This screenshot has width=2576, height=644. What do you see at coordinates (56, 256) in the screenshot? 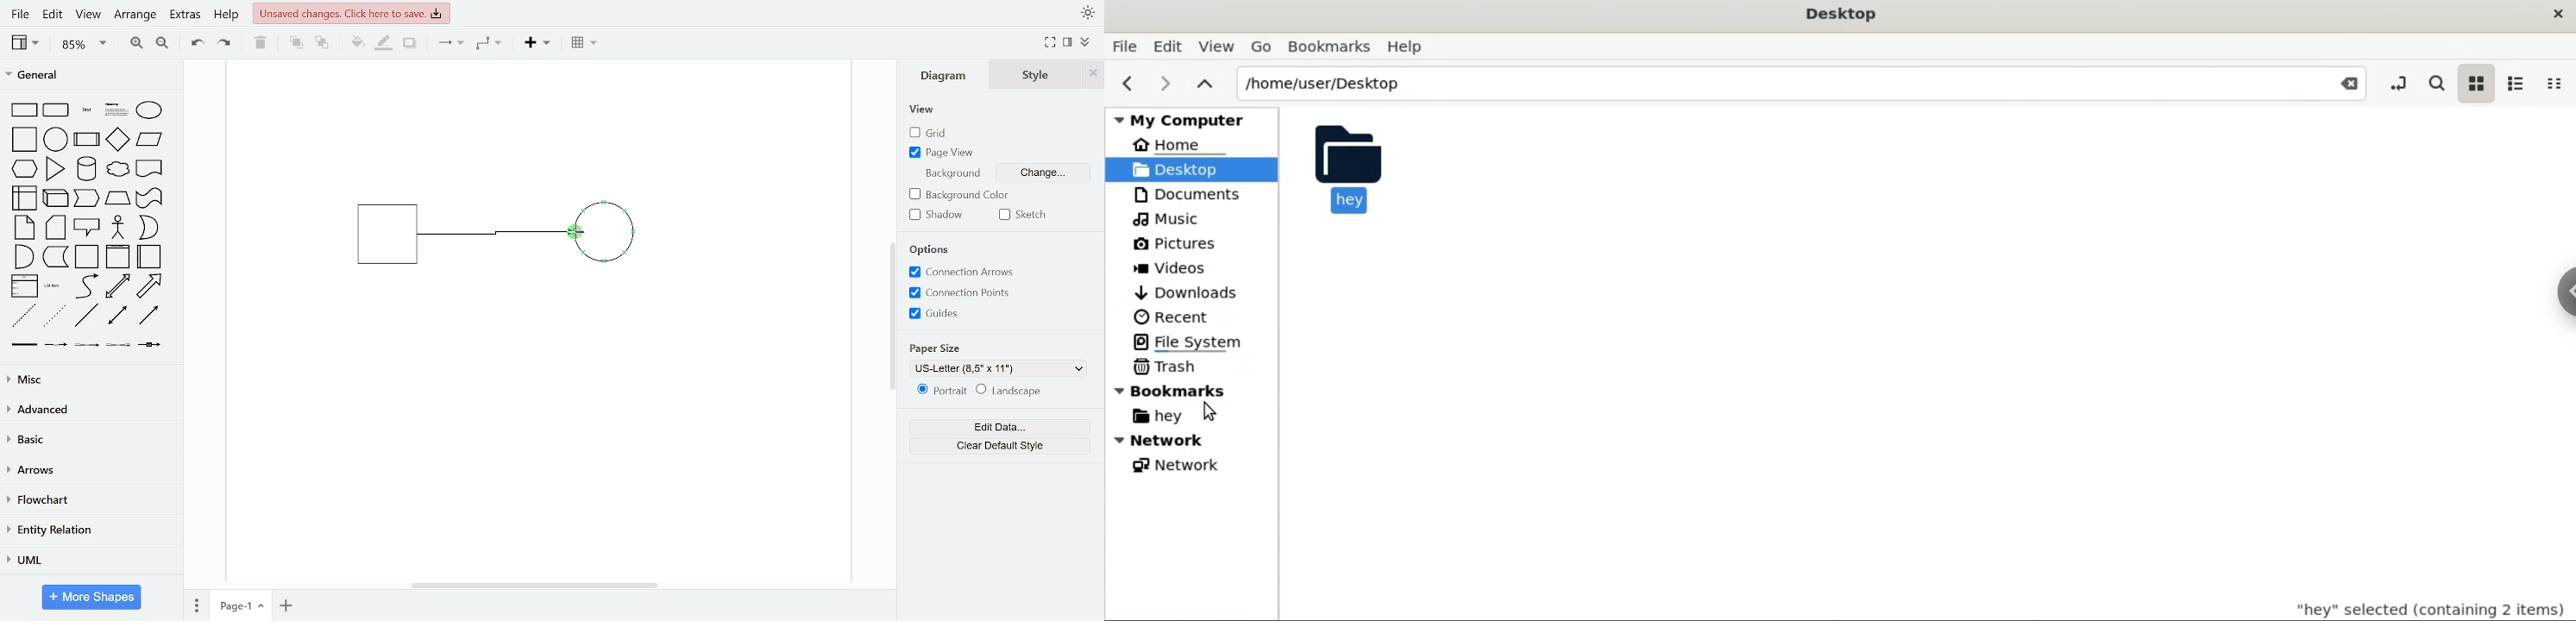
I see `data storage` at bounding box center [56, 256].